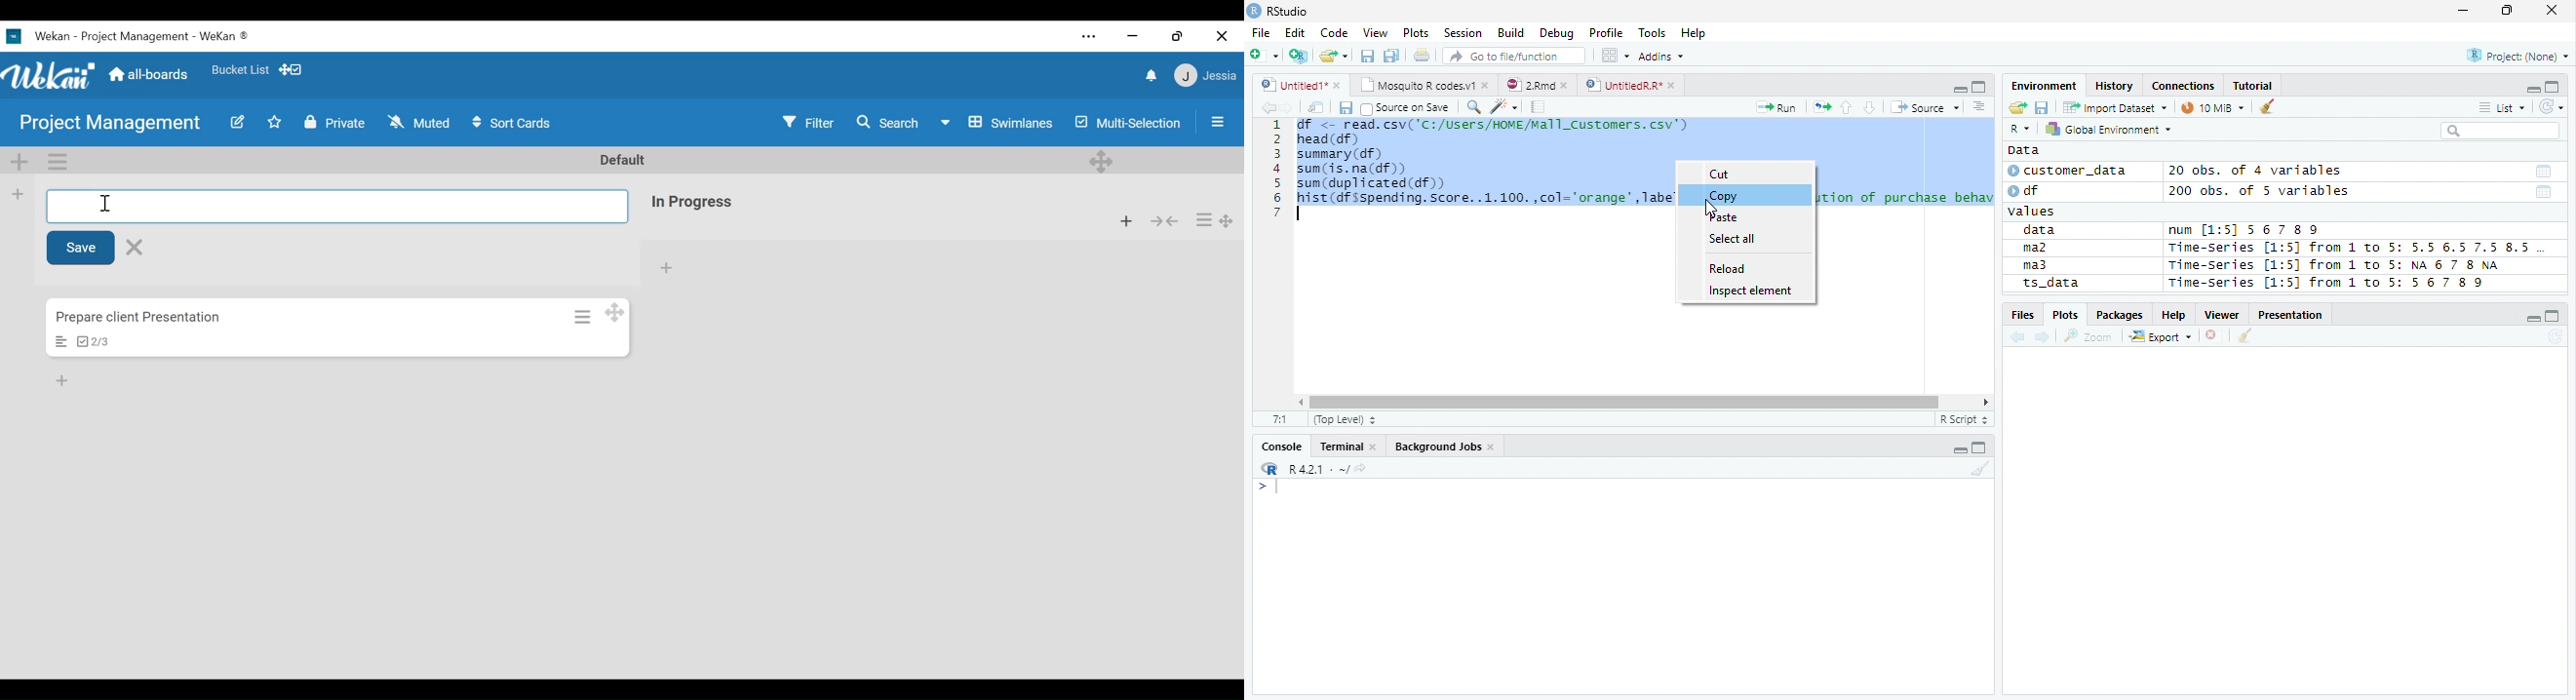 This screenshot has width=2576, height=700. I want to click on Time-Series [1:5] from 1 to 5: 5.5 6.5 7.5 8.5, so click(2353, 249).